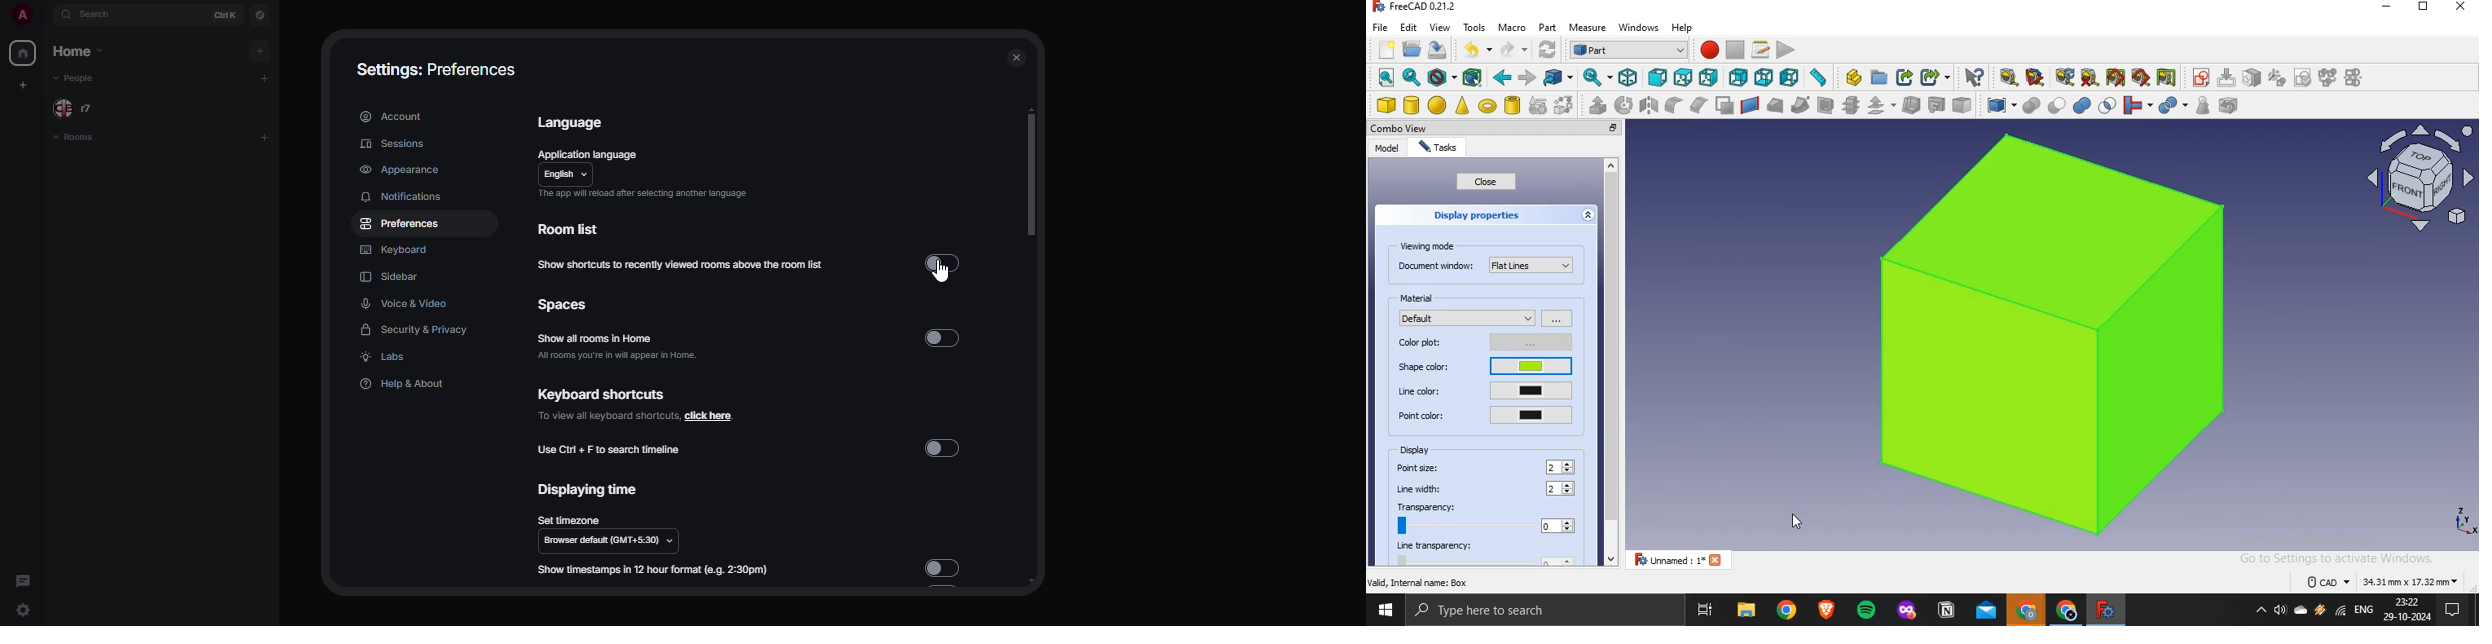 Image resolution: width=2492 pixels, height=644 pixels. What do you see at coordinates (1483, 341) in the screenshot?
I see `color plot` at bounding box center [1483, 341].